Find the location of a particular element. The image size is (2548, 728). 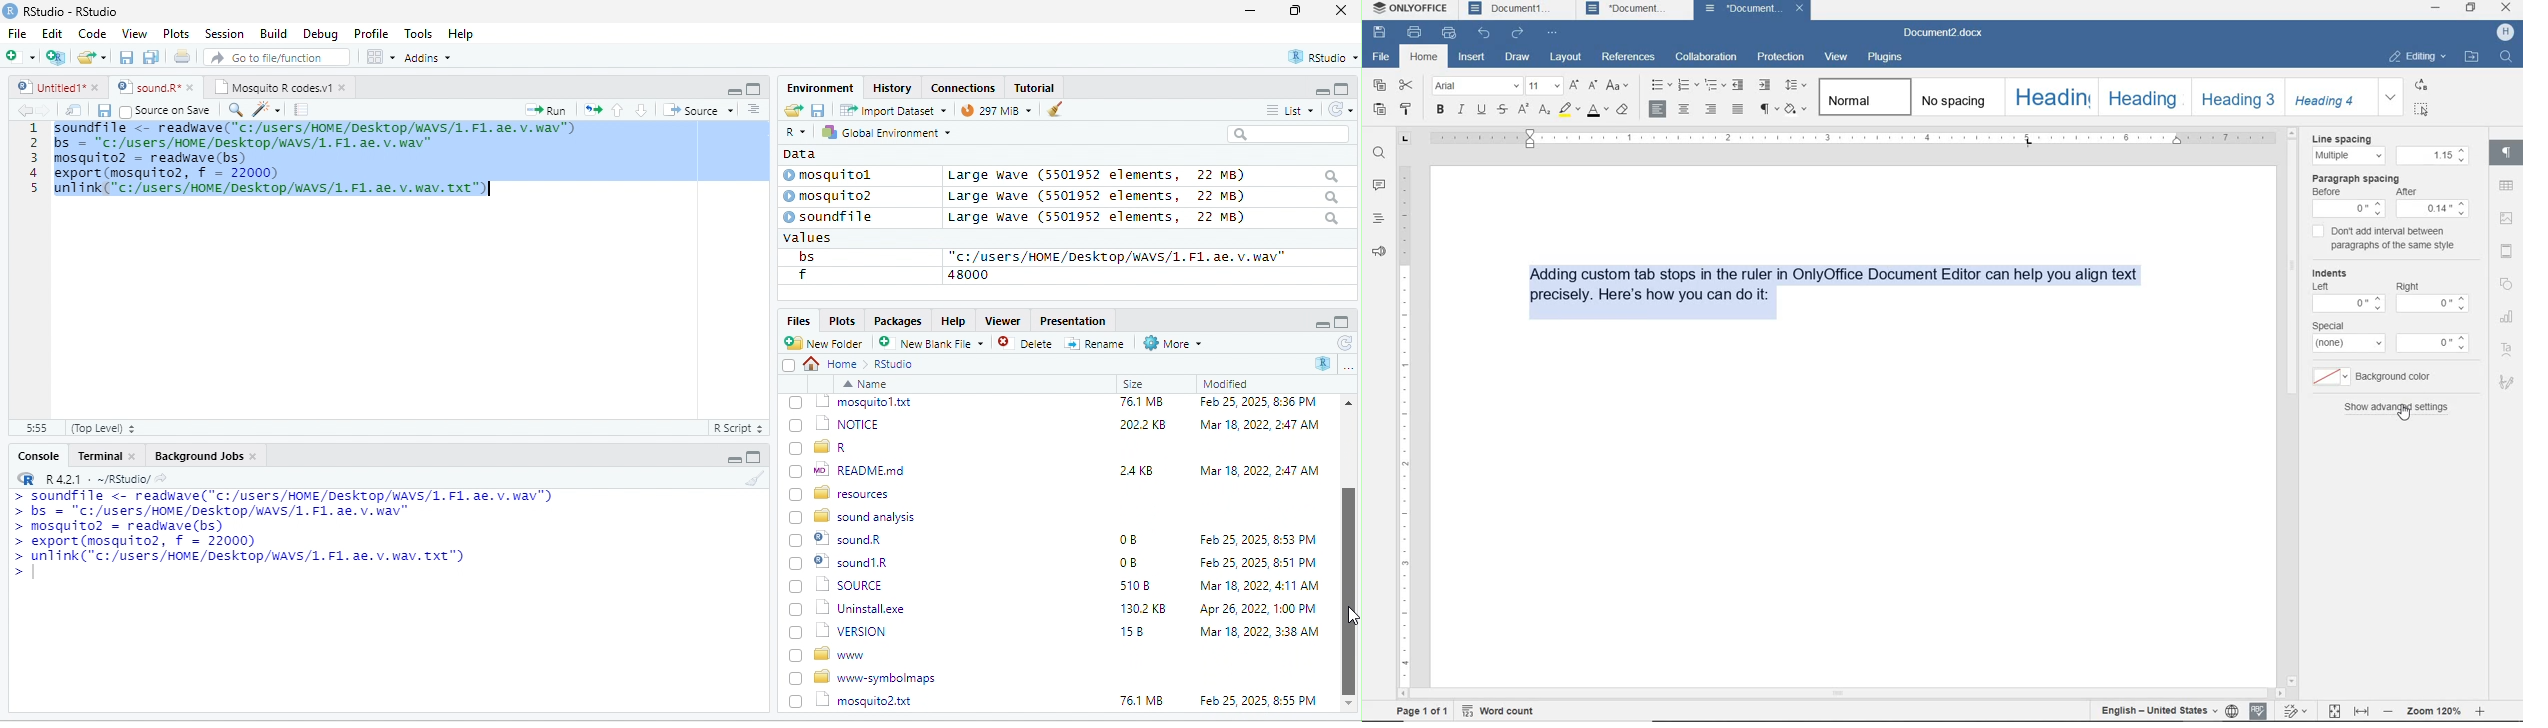

after is located at coordinates (2415, 190).